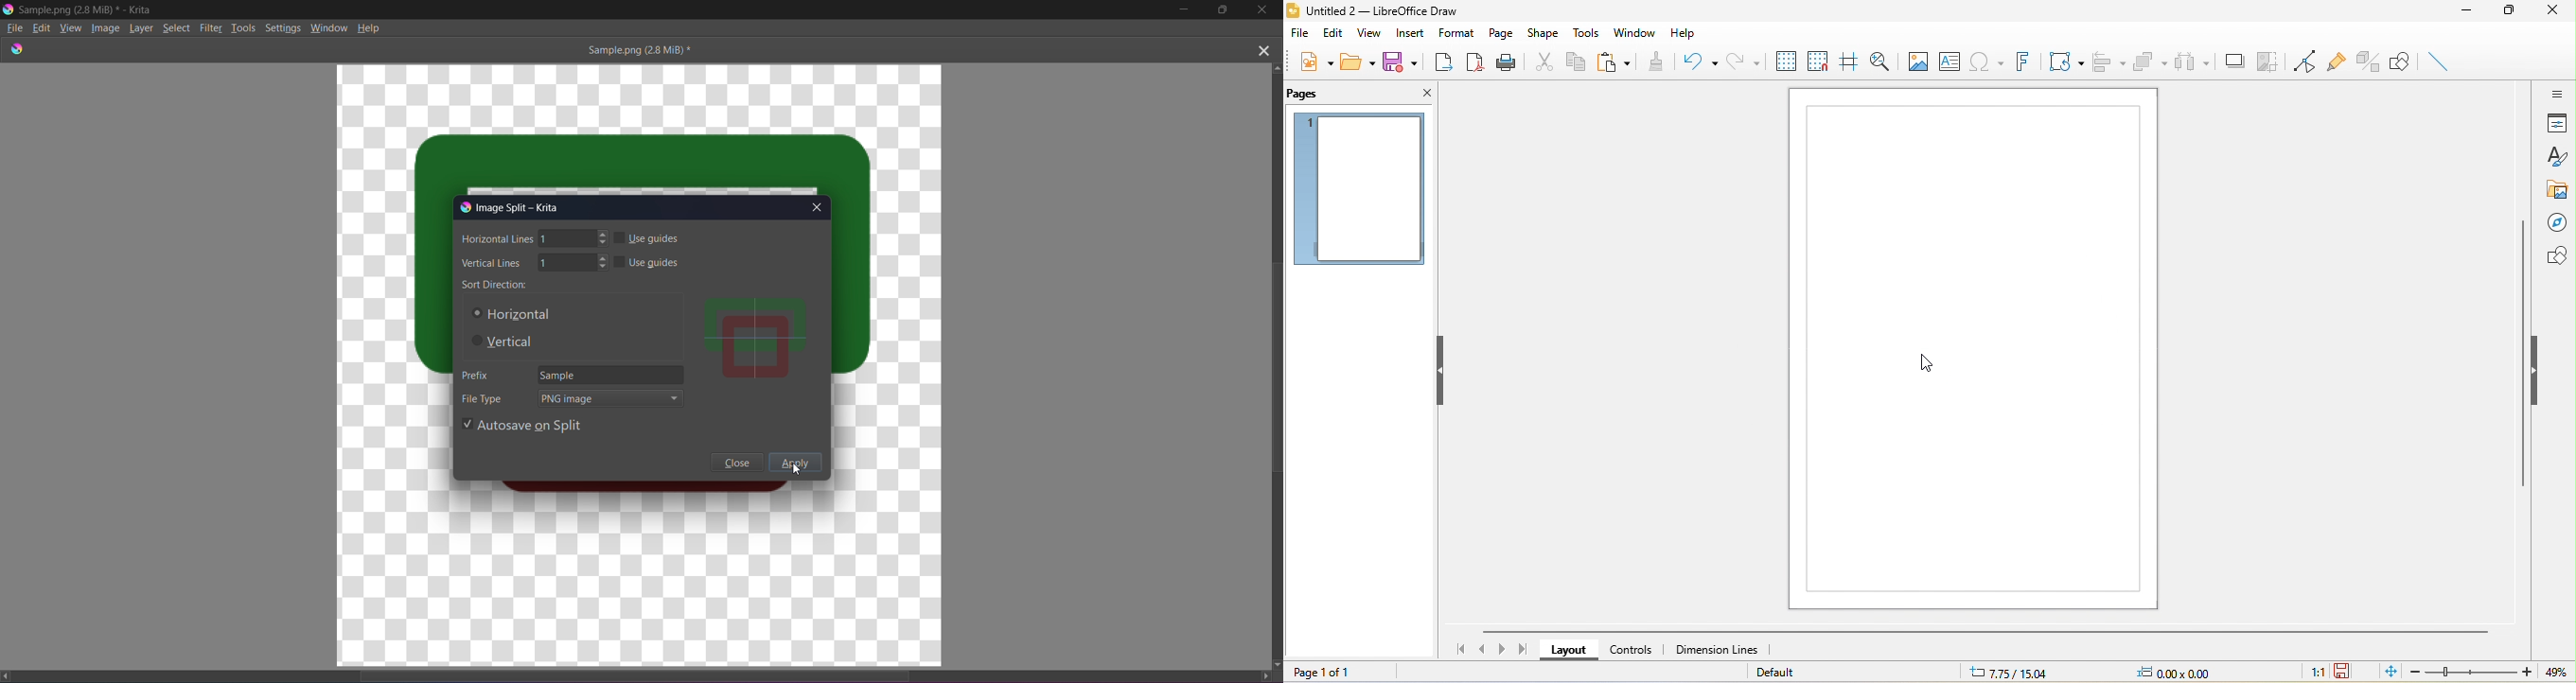 The image size is (2576, 700). What do you see at coordinates (2555, 12) in the screenshot?
I see `close` at bounding box center [2555, 12].